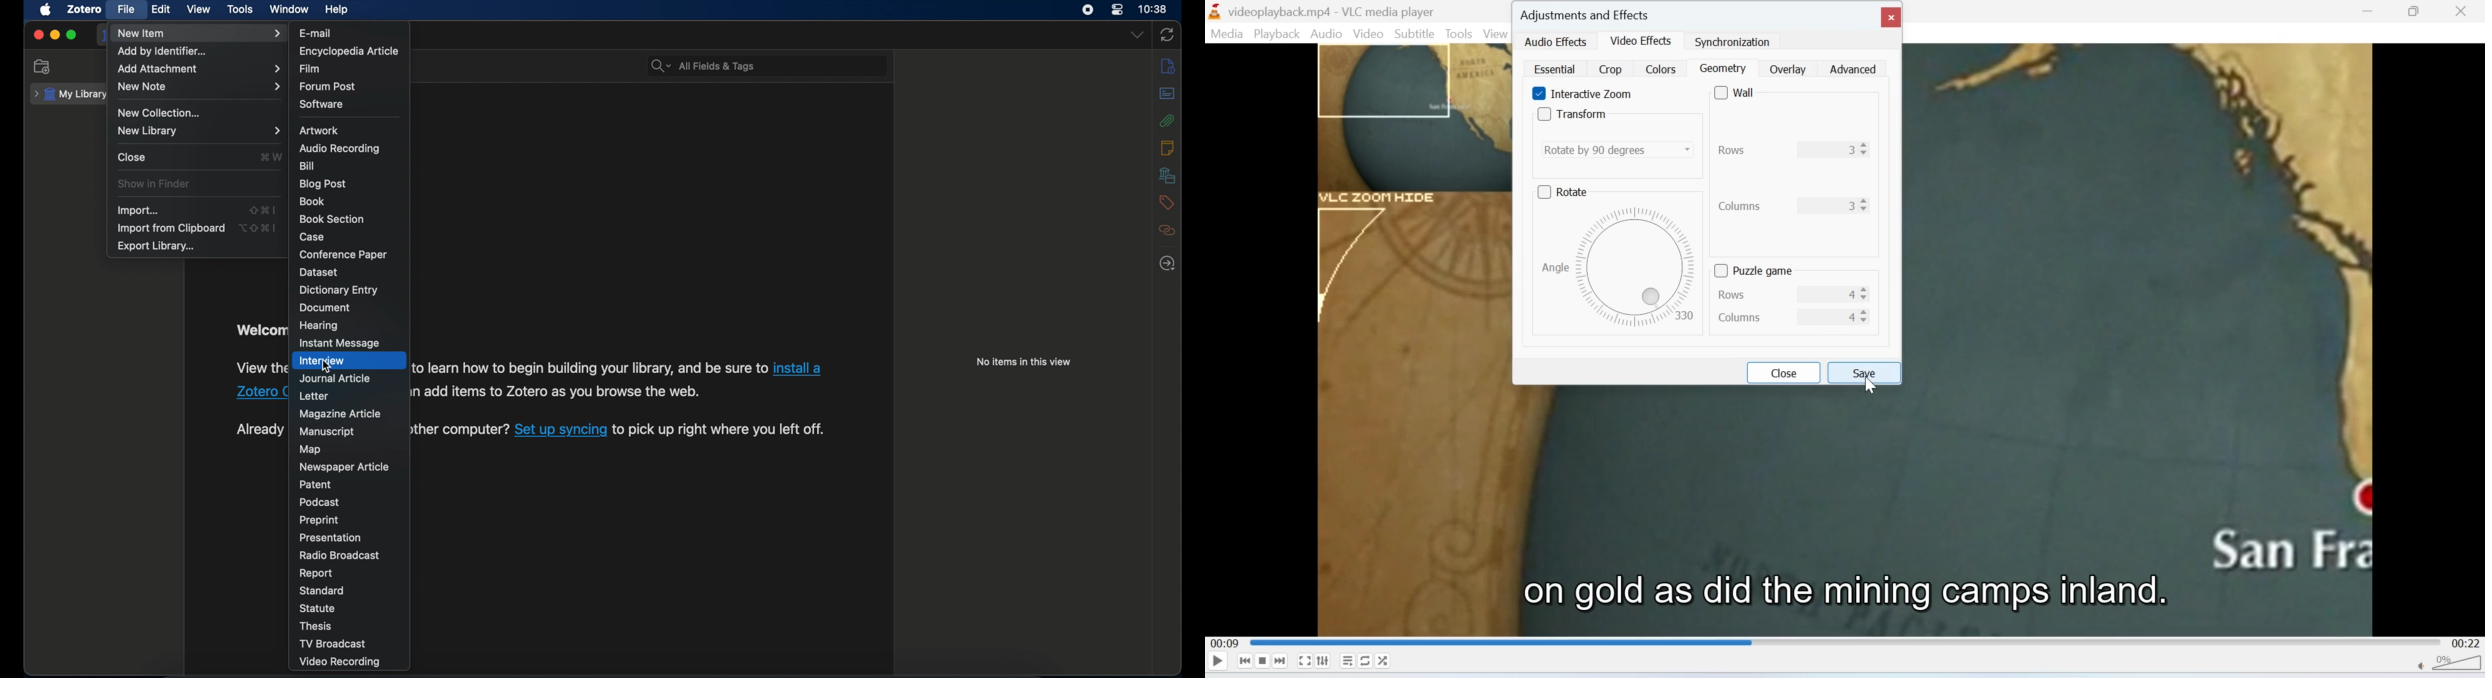  Describe the element at coordinates (316, 485) in the screenshot. I see `patent` at that location.